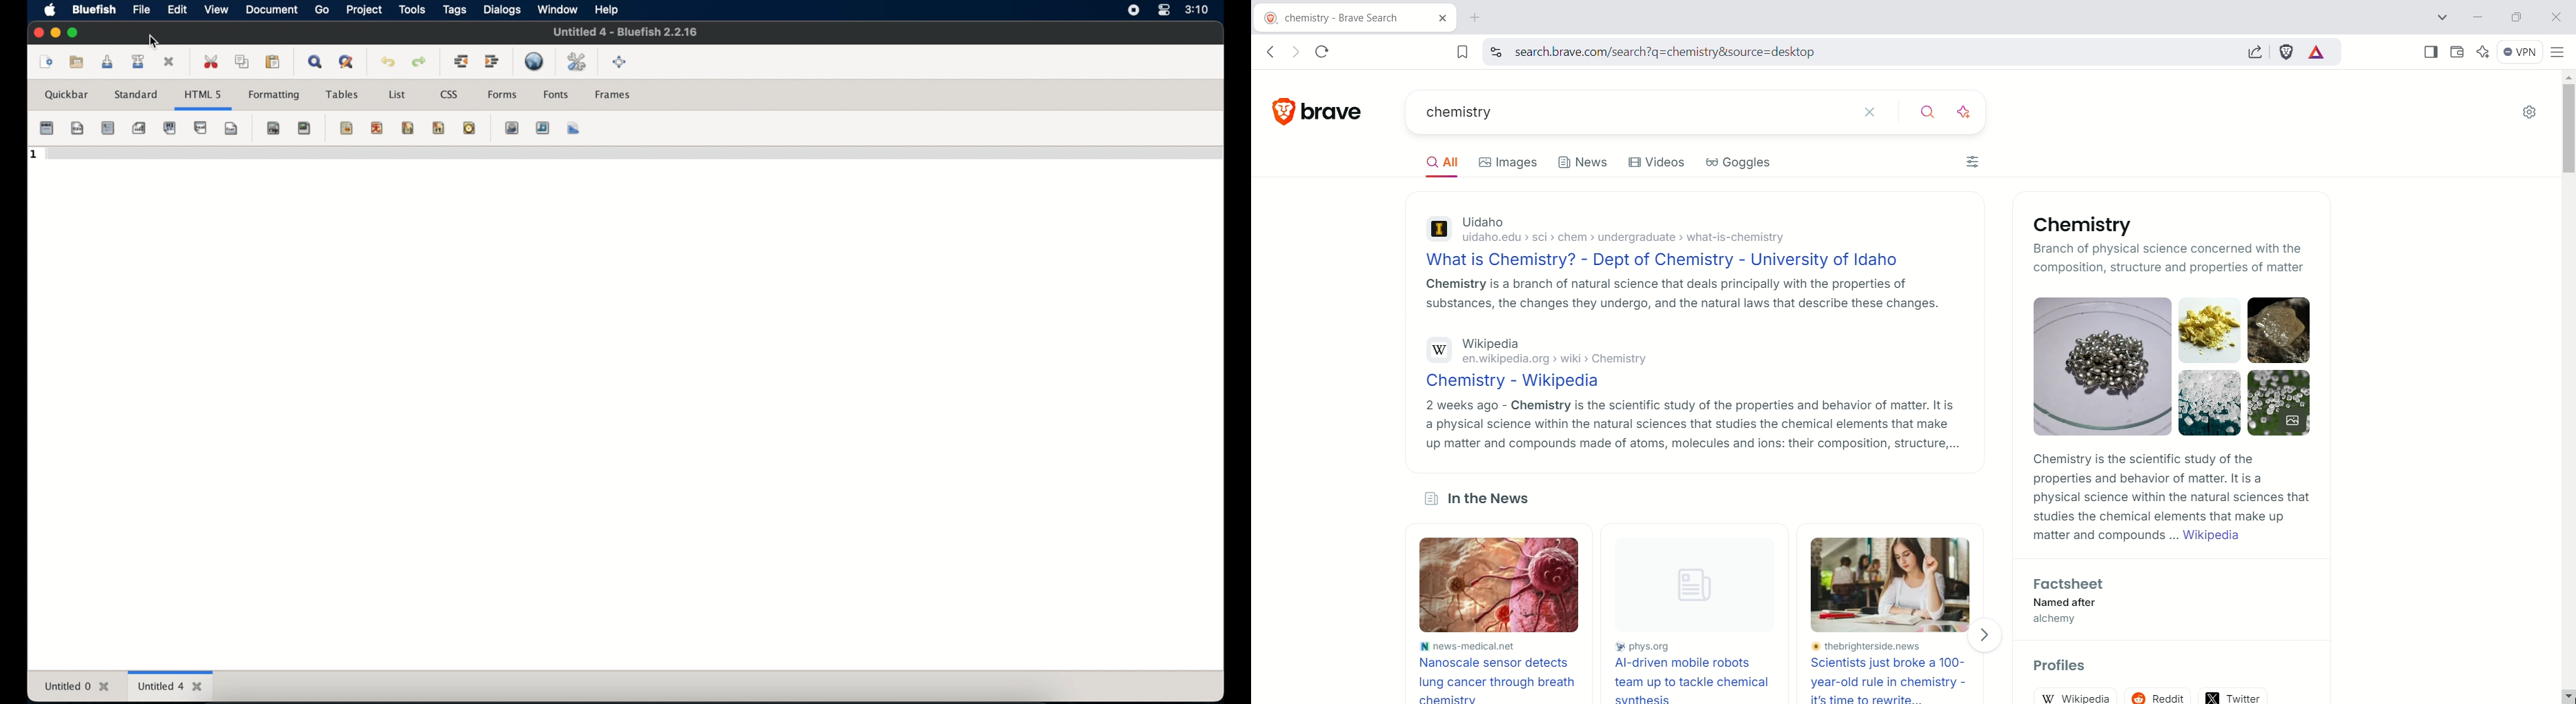 This screenshot has height=728, width=2576. Describe the element at coordinates (1163, 10) in the screenshot. I see `control center` at that location.